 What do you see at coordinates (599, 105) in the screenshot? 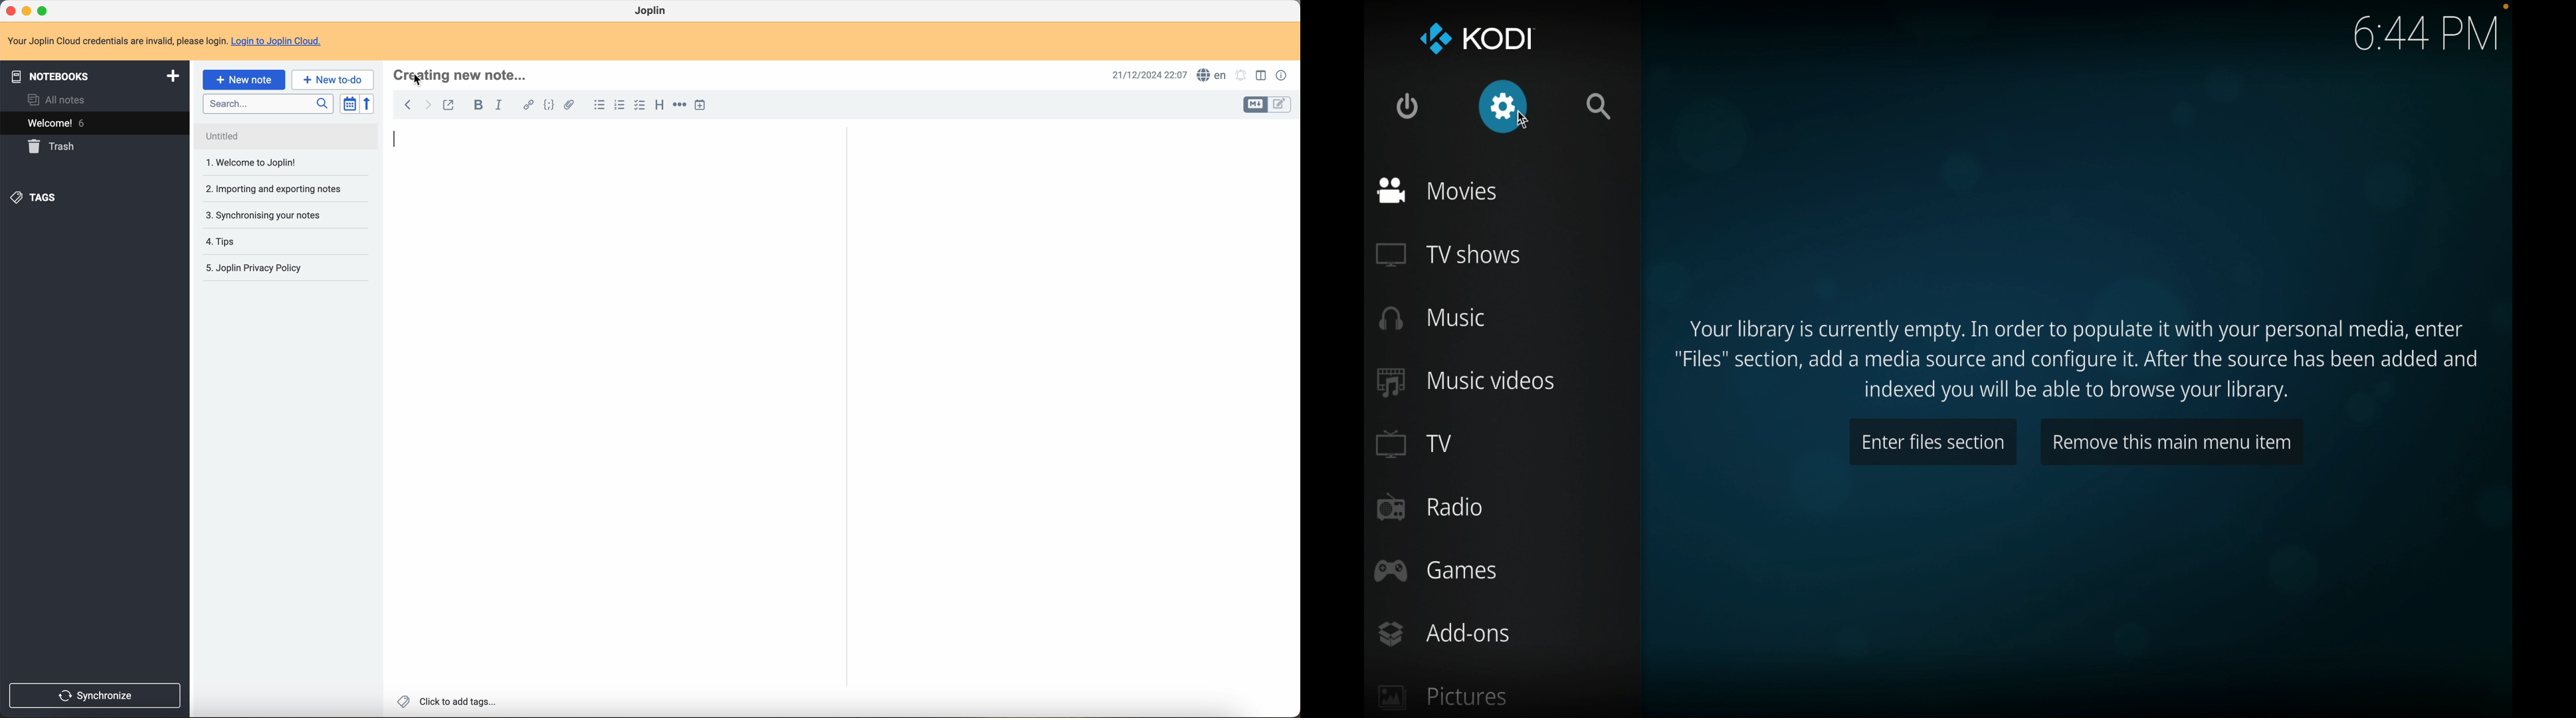
I see `bulleted list` at bounding box center [599, 105].